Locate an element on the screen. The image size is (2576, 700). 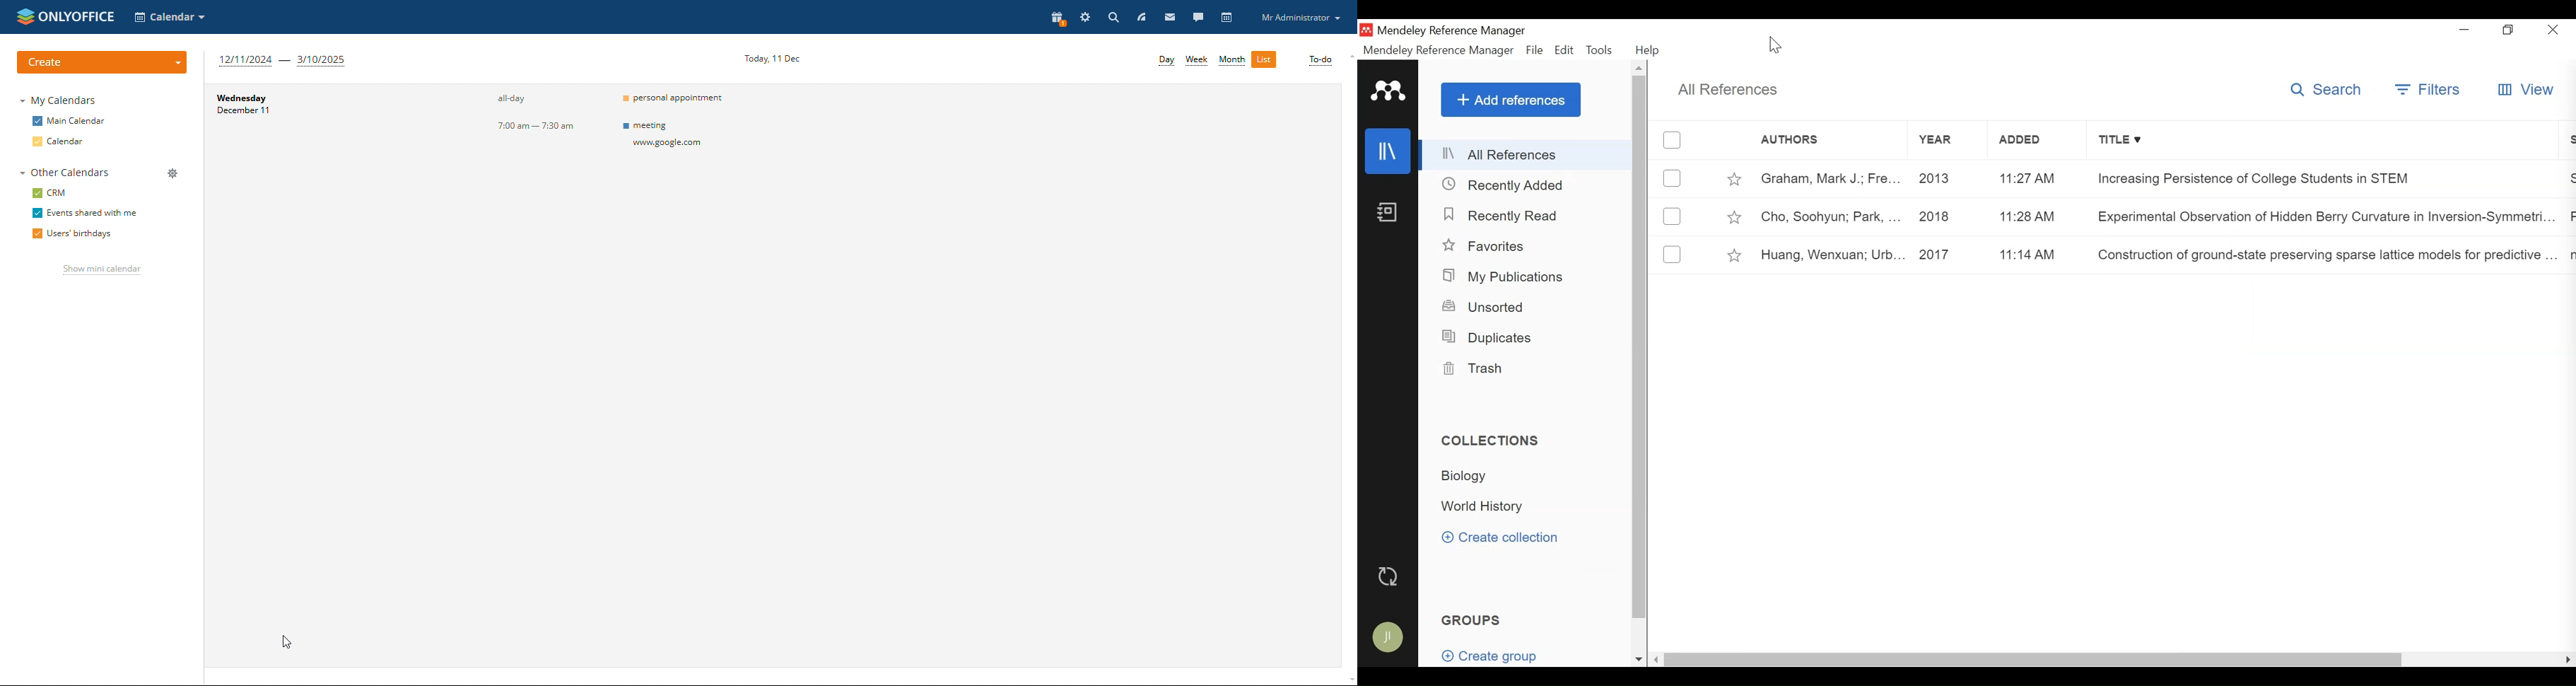
Filters is located at coordinates (2429, 90).